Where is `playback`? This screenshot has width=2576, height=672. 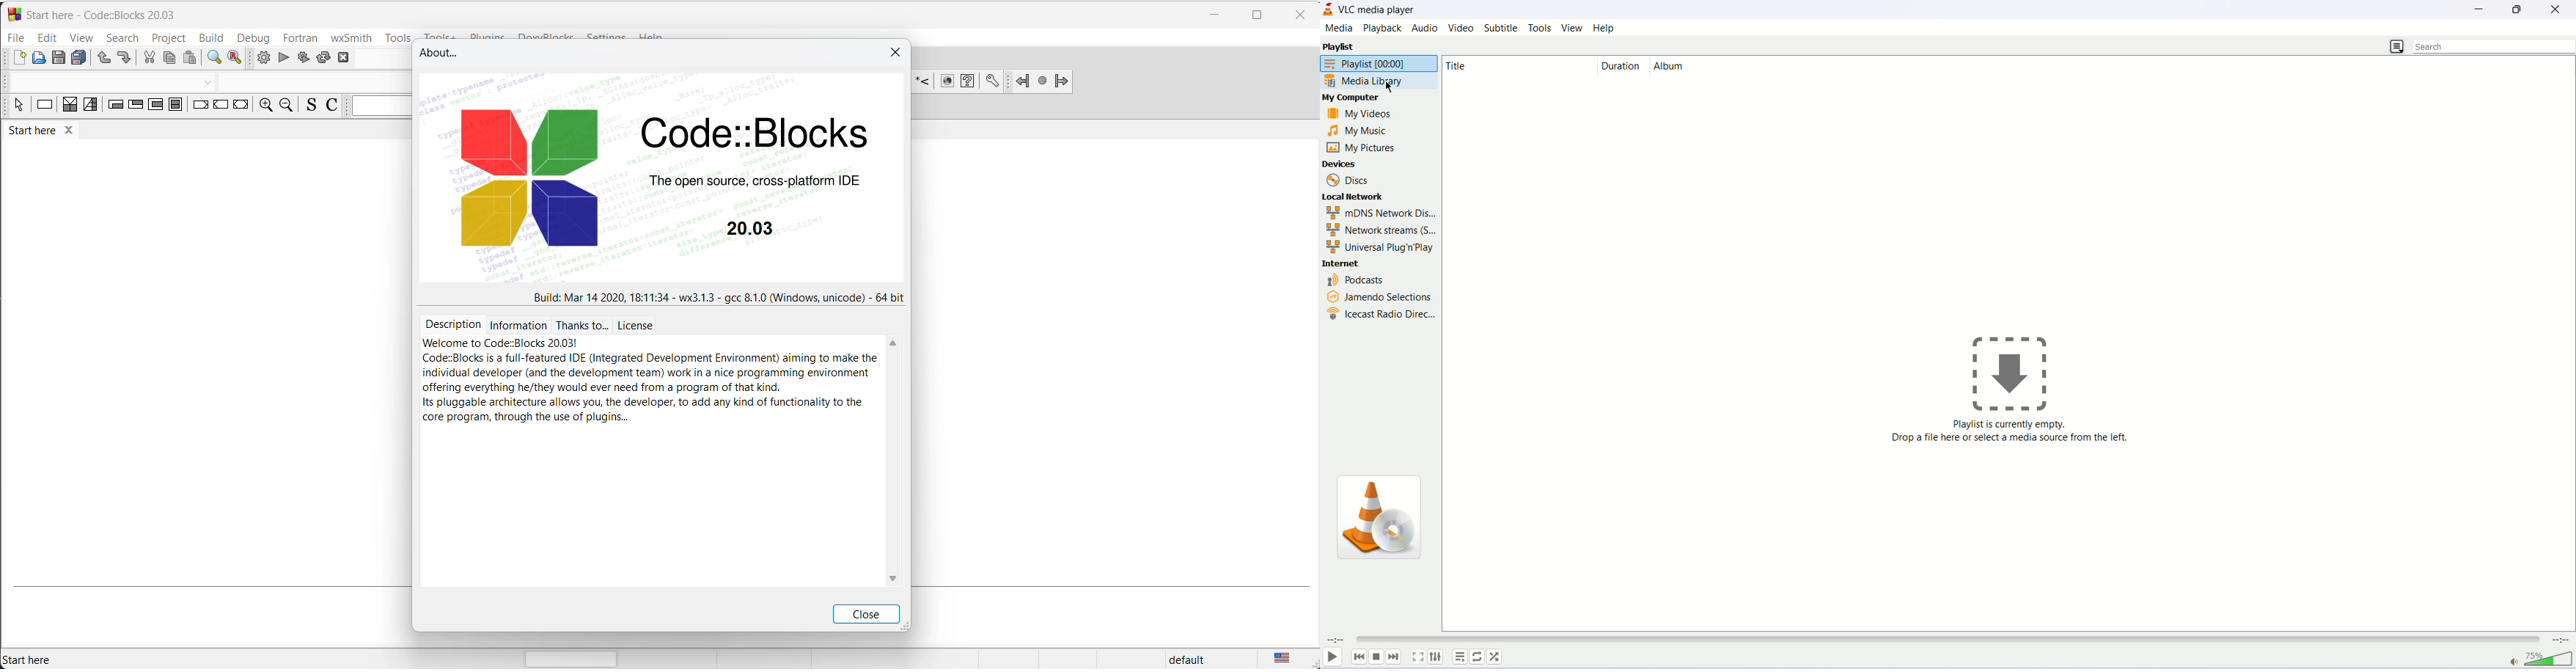
playback is located at coordinates (1384, 27).